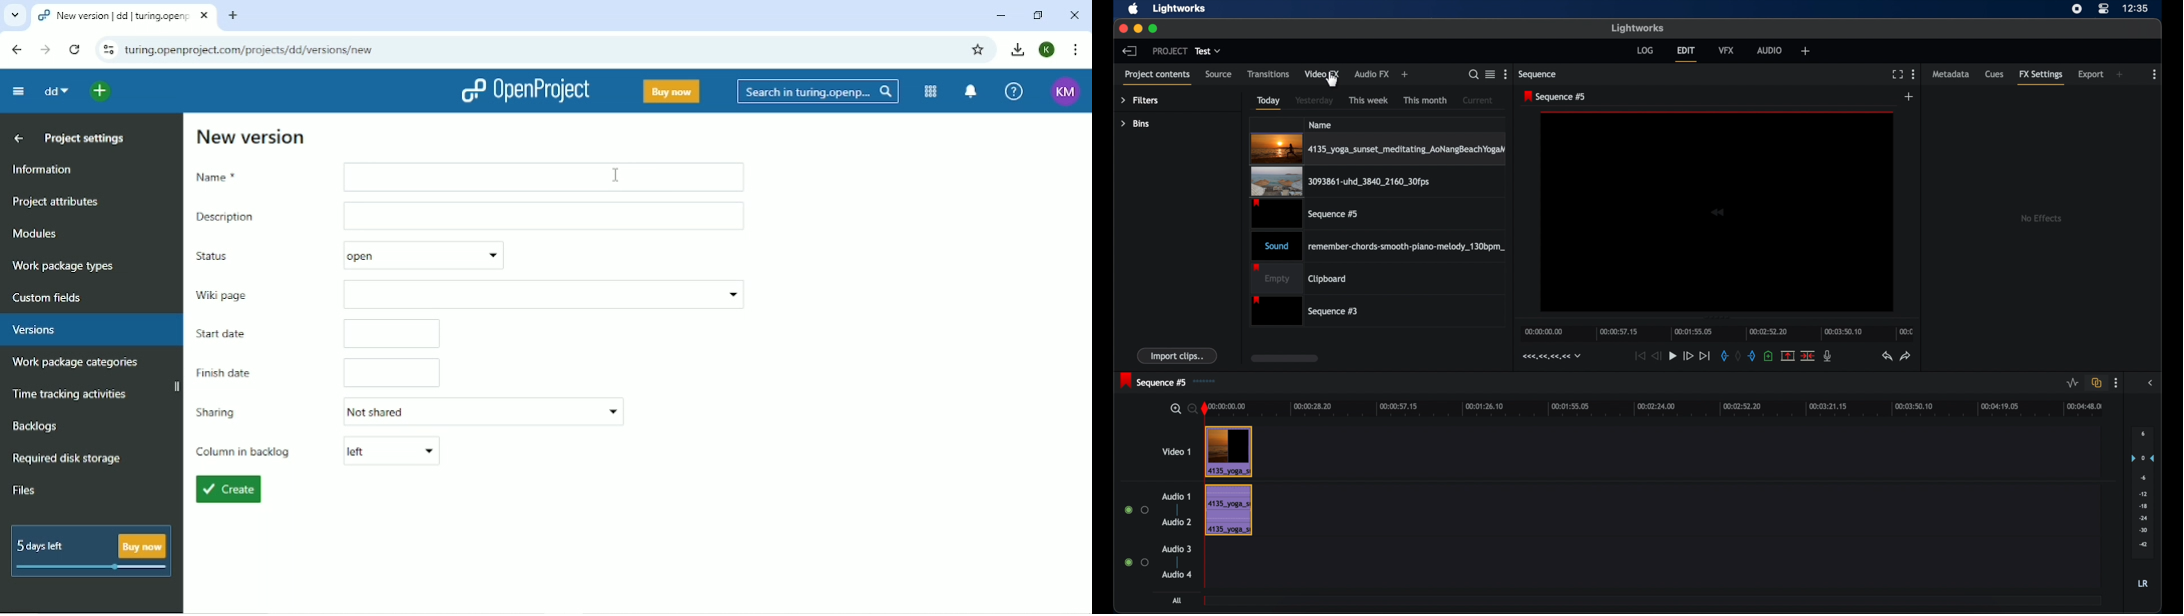  I want to click on radio buttons, so click(1137, 510).